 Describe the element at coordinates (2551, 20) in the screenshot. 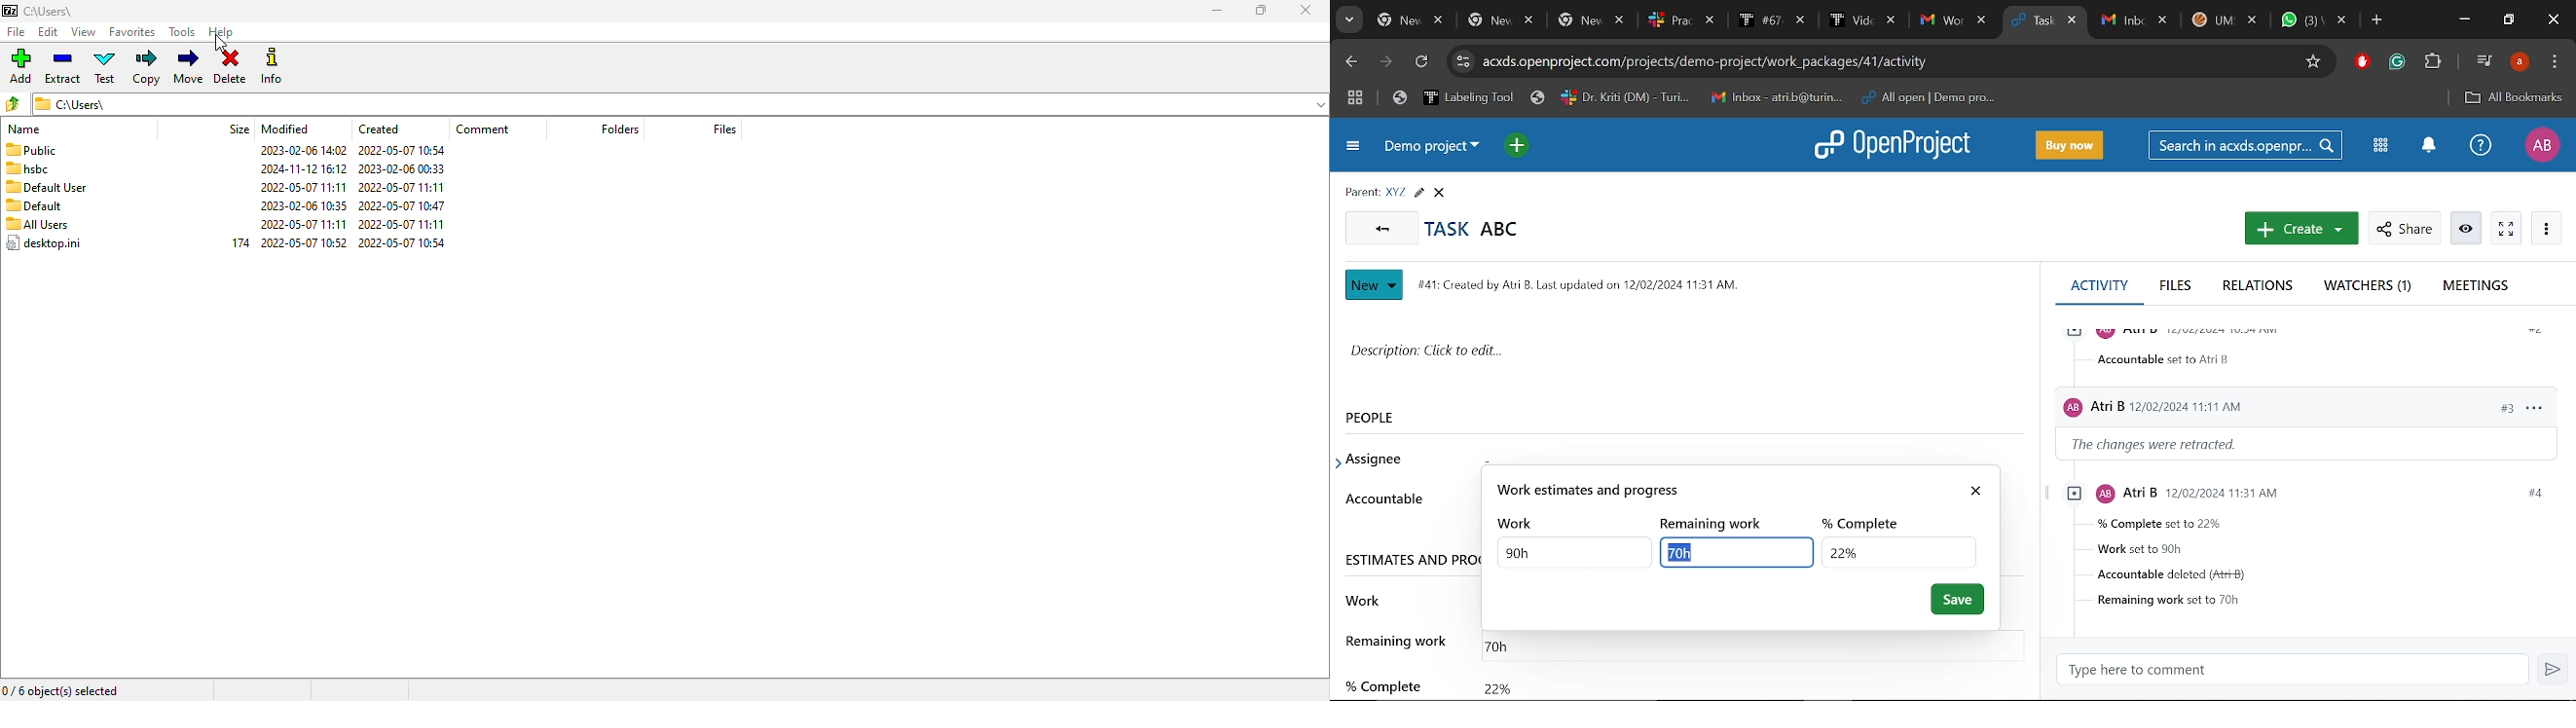

I see `Close` at that location.